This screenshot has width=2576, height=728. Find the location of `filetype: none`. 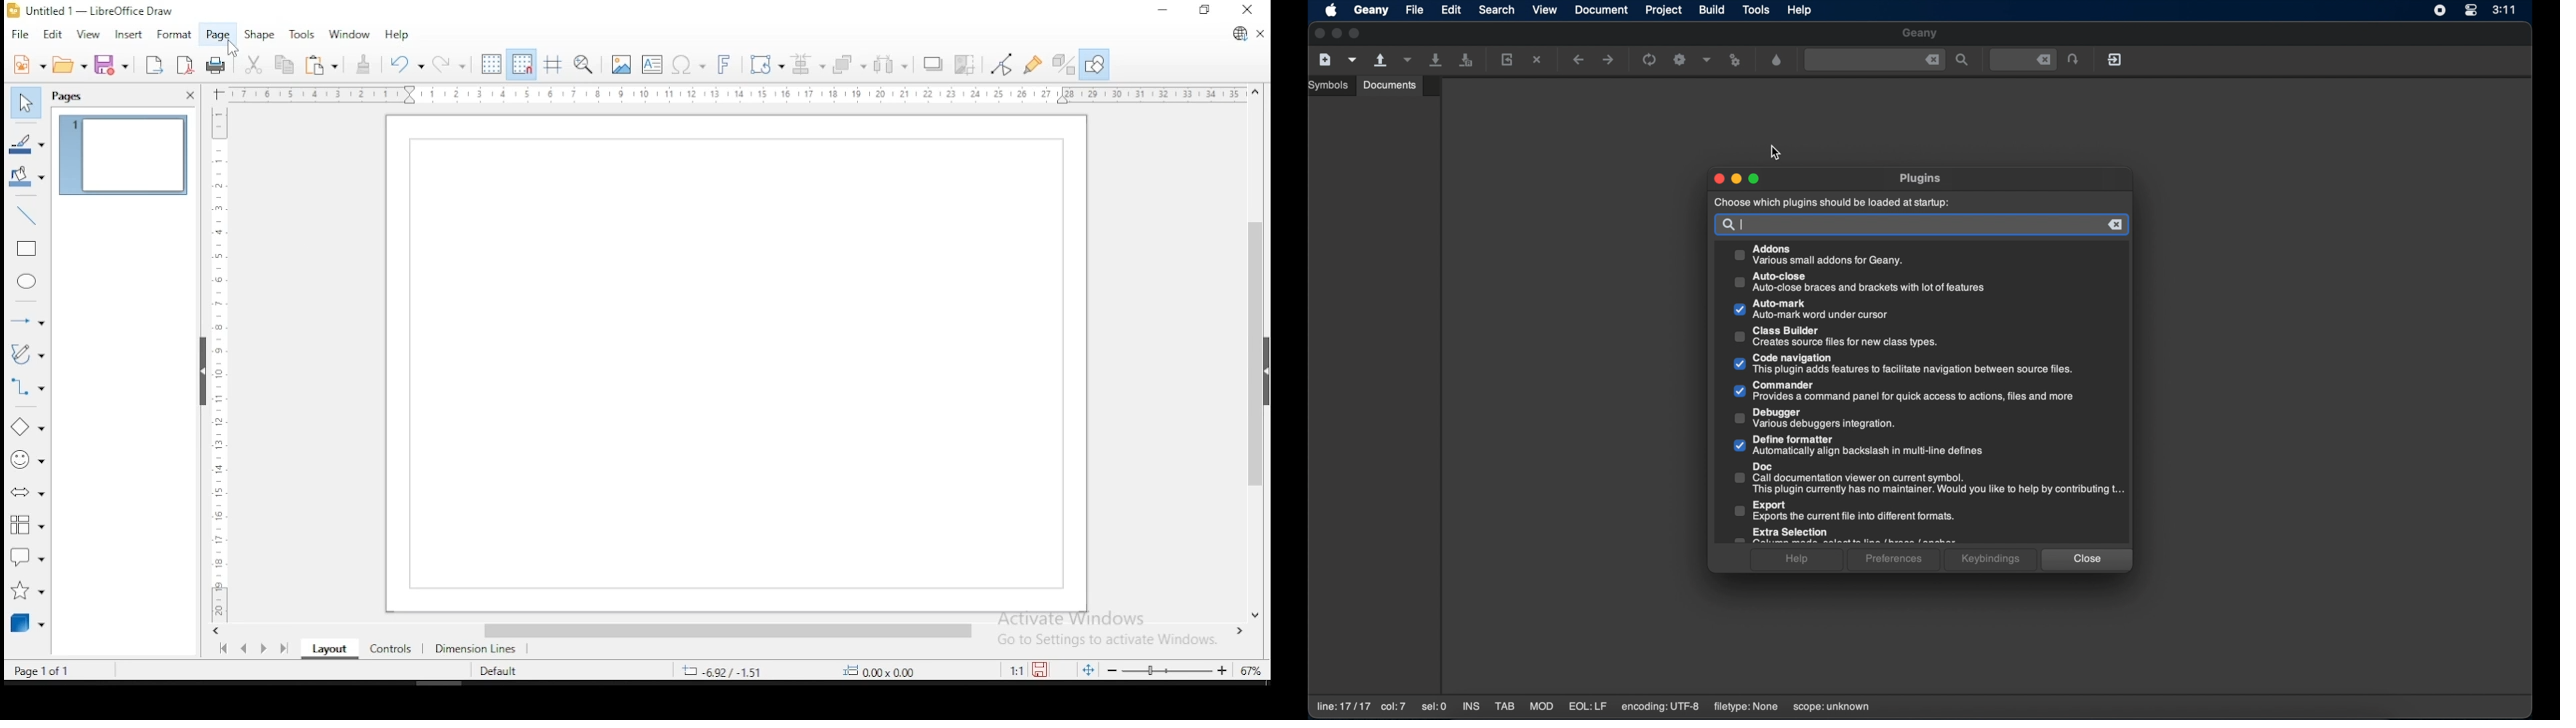

filetype: none is located at coordinates (1745, 707).